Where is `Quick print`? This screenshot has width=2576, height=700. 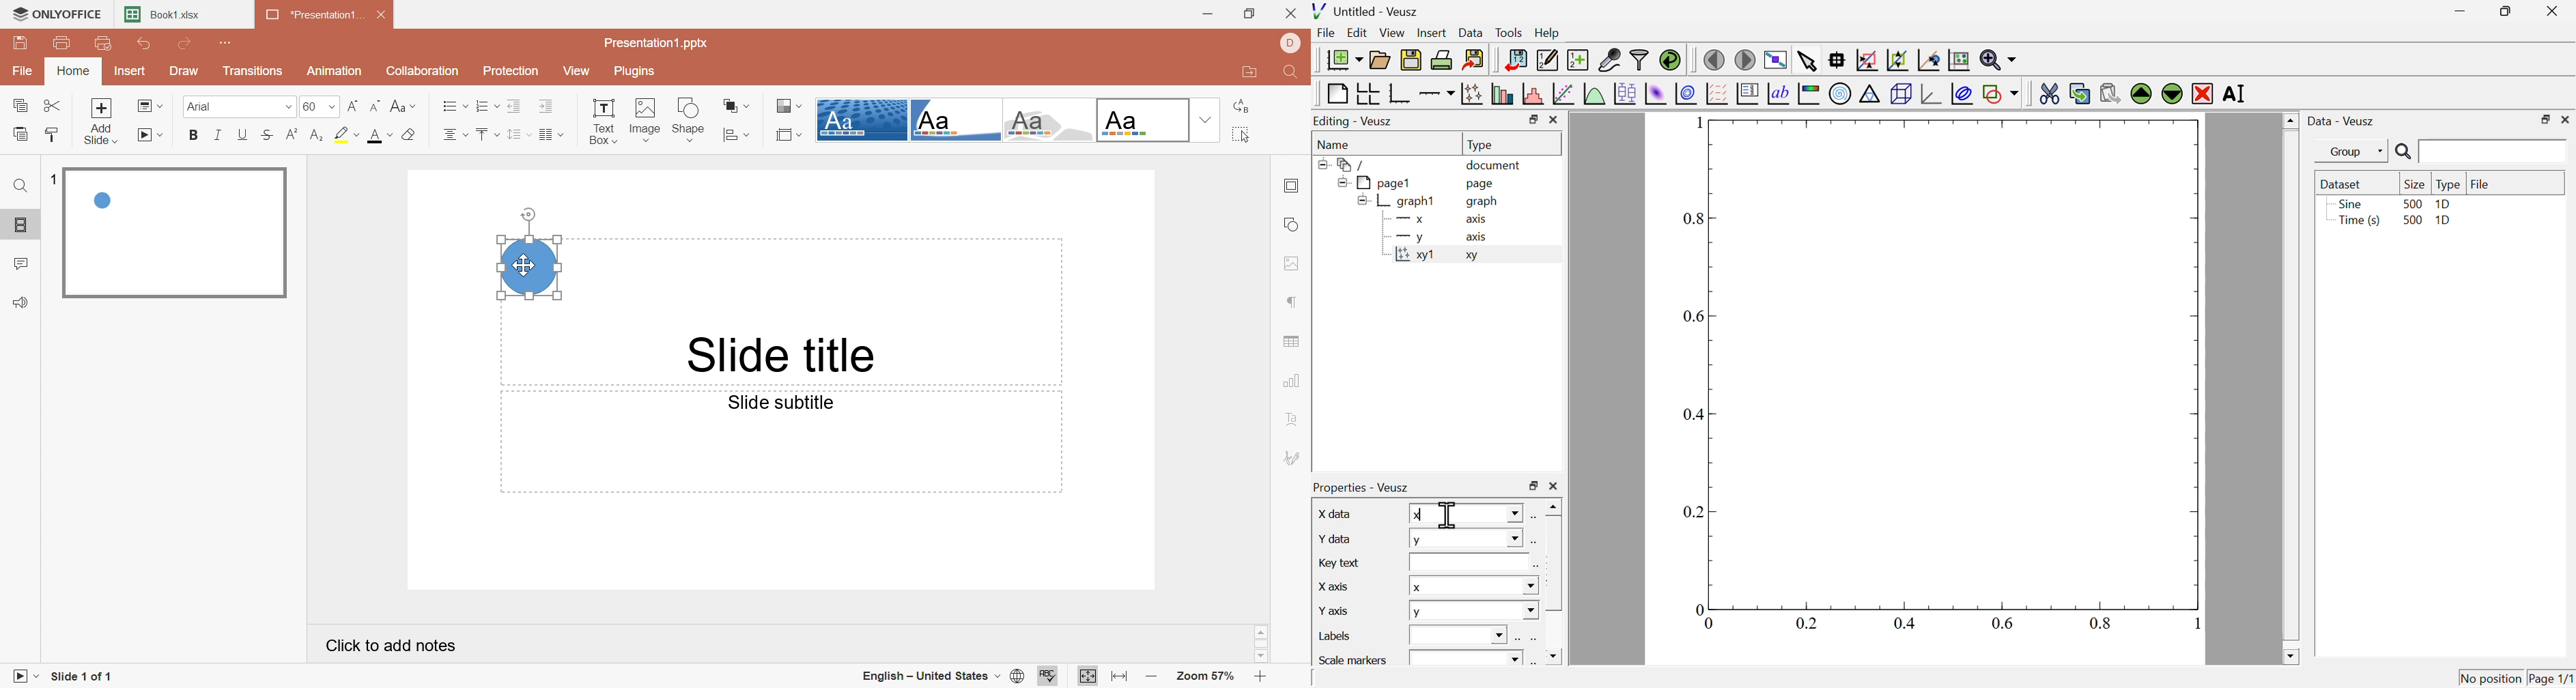
Quick print is located at coordinates (102, 44).